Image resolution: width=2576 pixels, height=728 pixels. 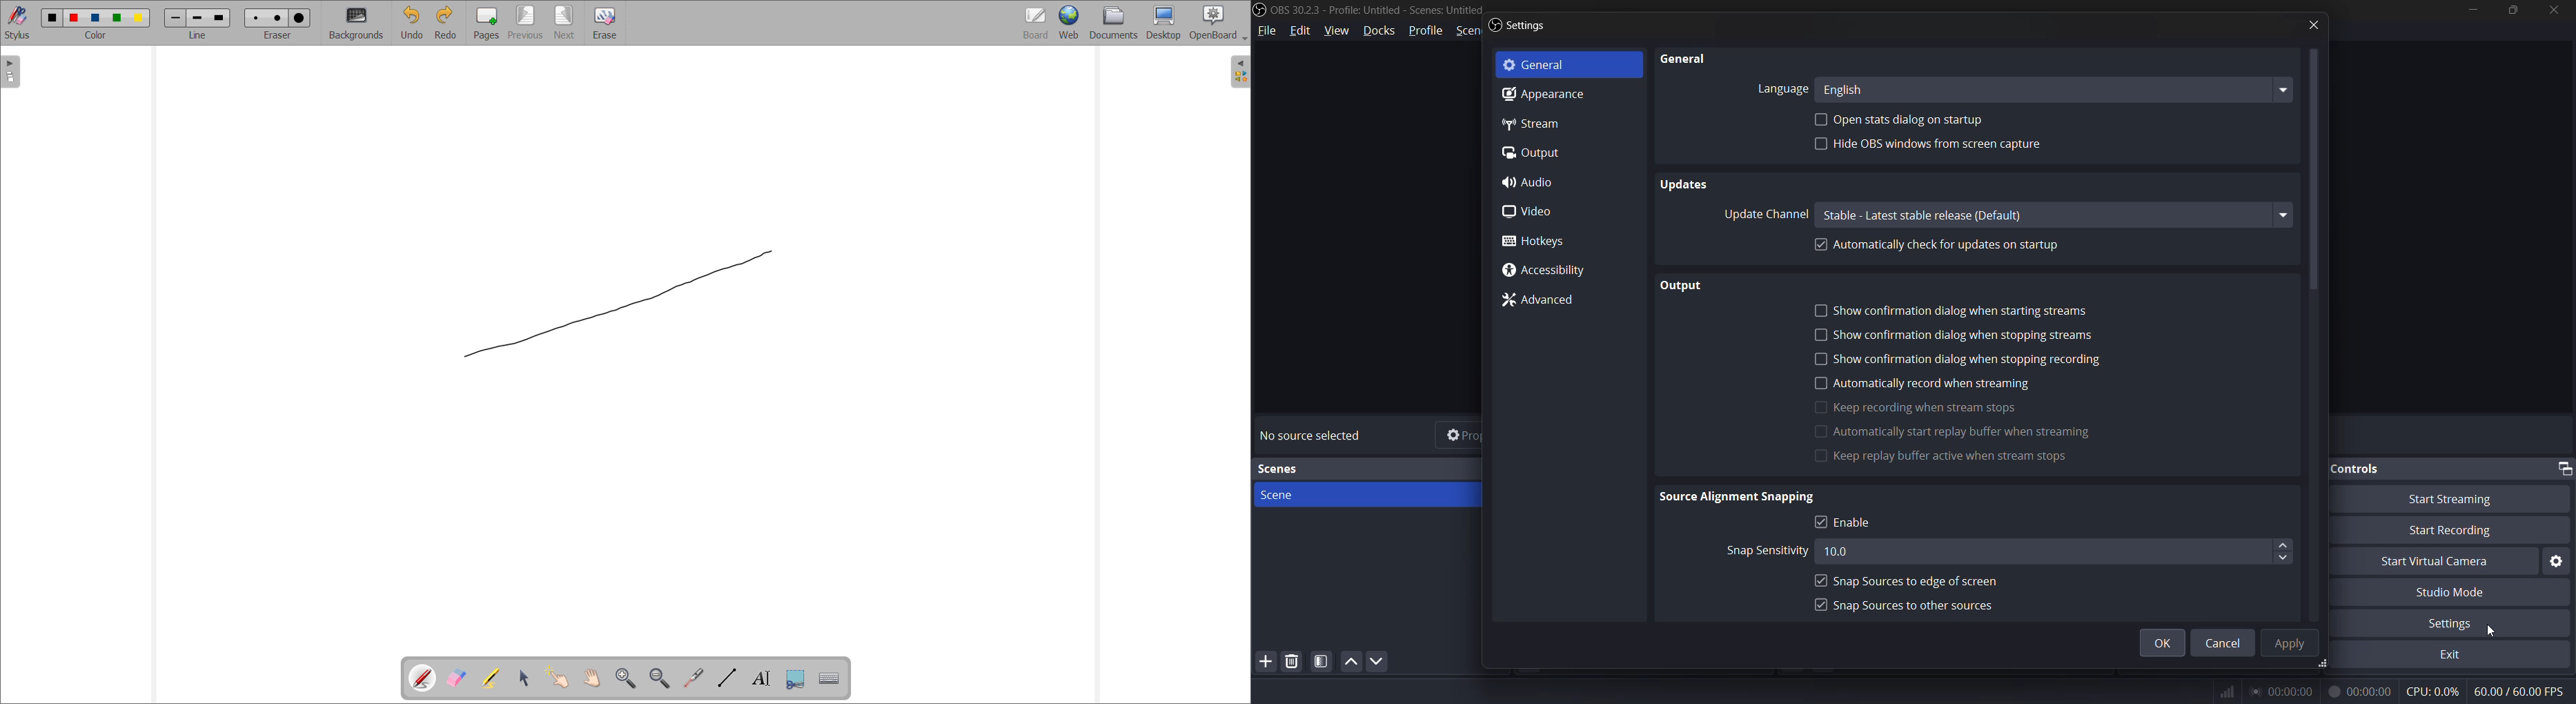 What do you see at coordinates (2470, 12) in the screenshot?
I see `minimize` at bounding box center [2470, 12].